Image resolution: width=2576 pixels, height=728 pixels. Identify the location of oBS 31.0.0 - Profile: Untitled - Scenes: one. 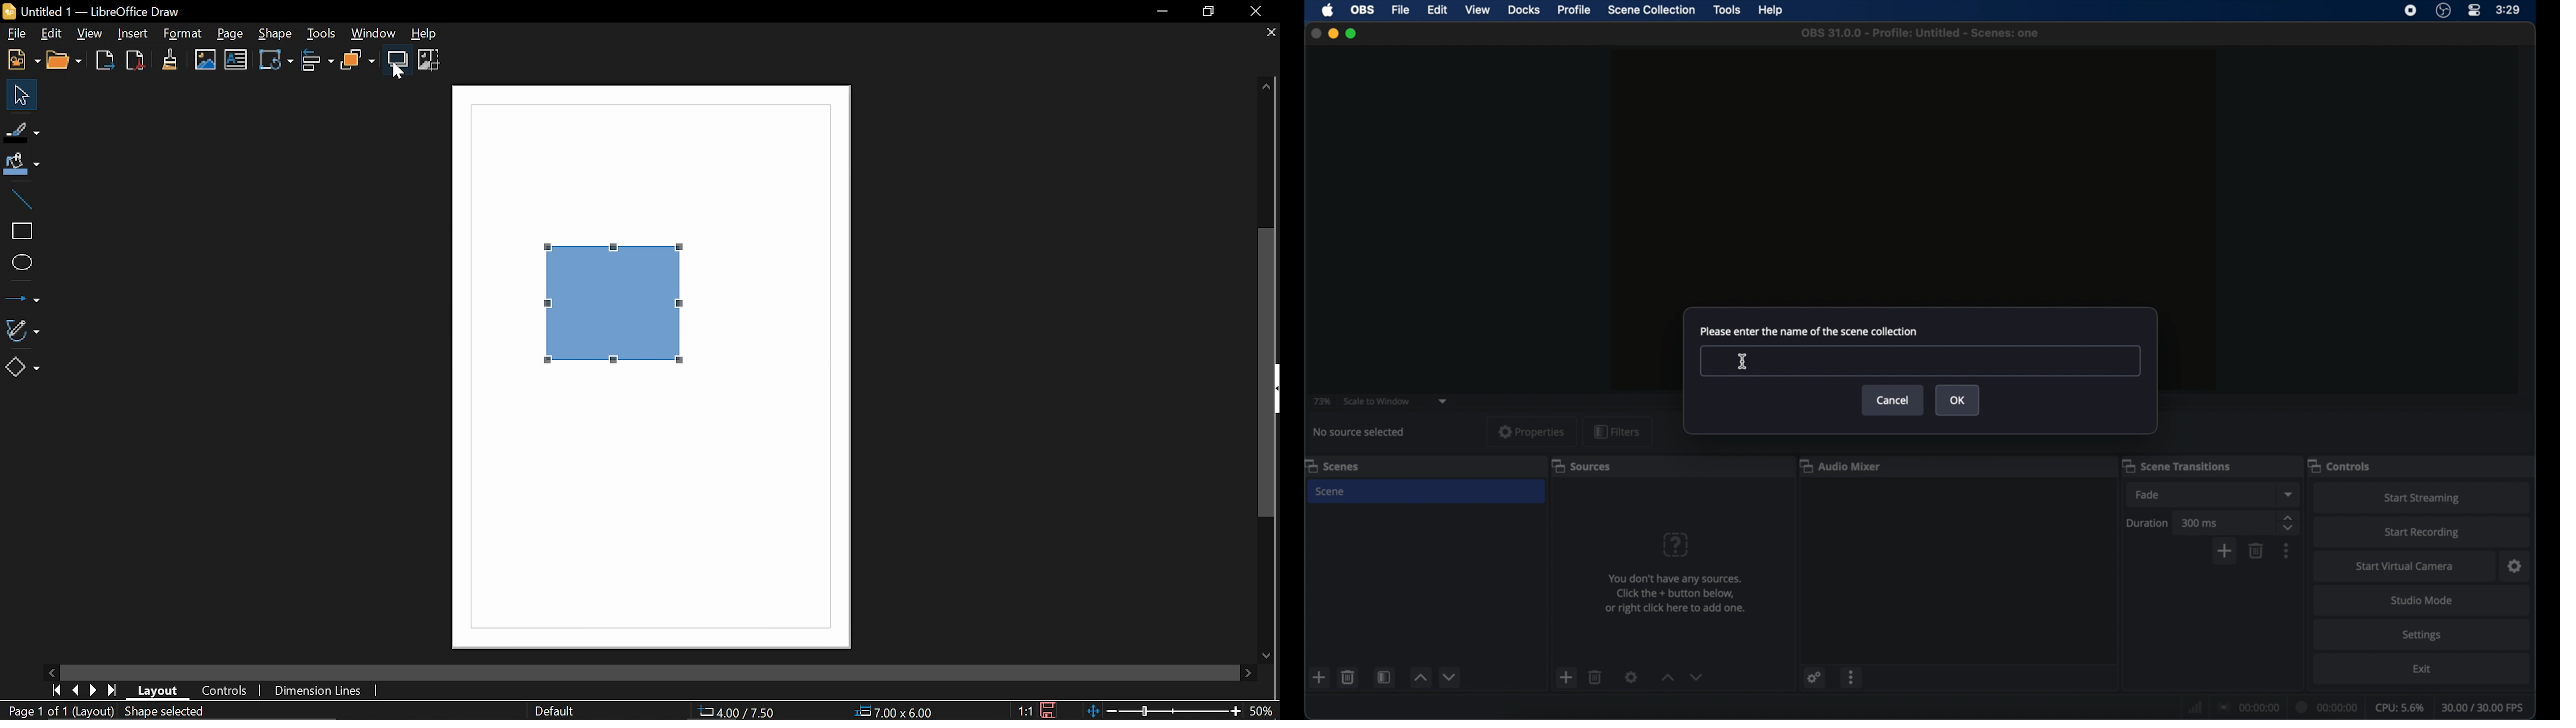
(1921, 37).